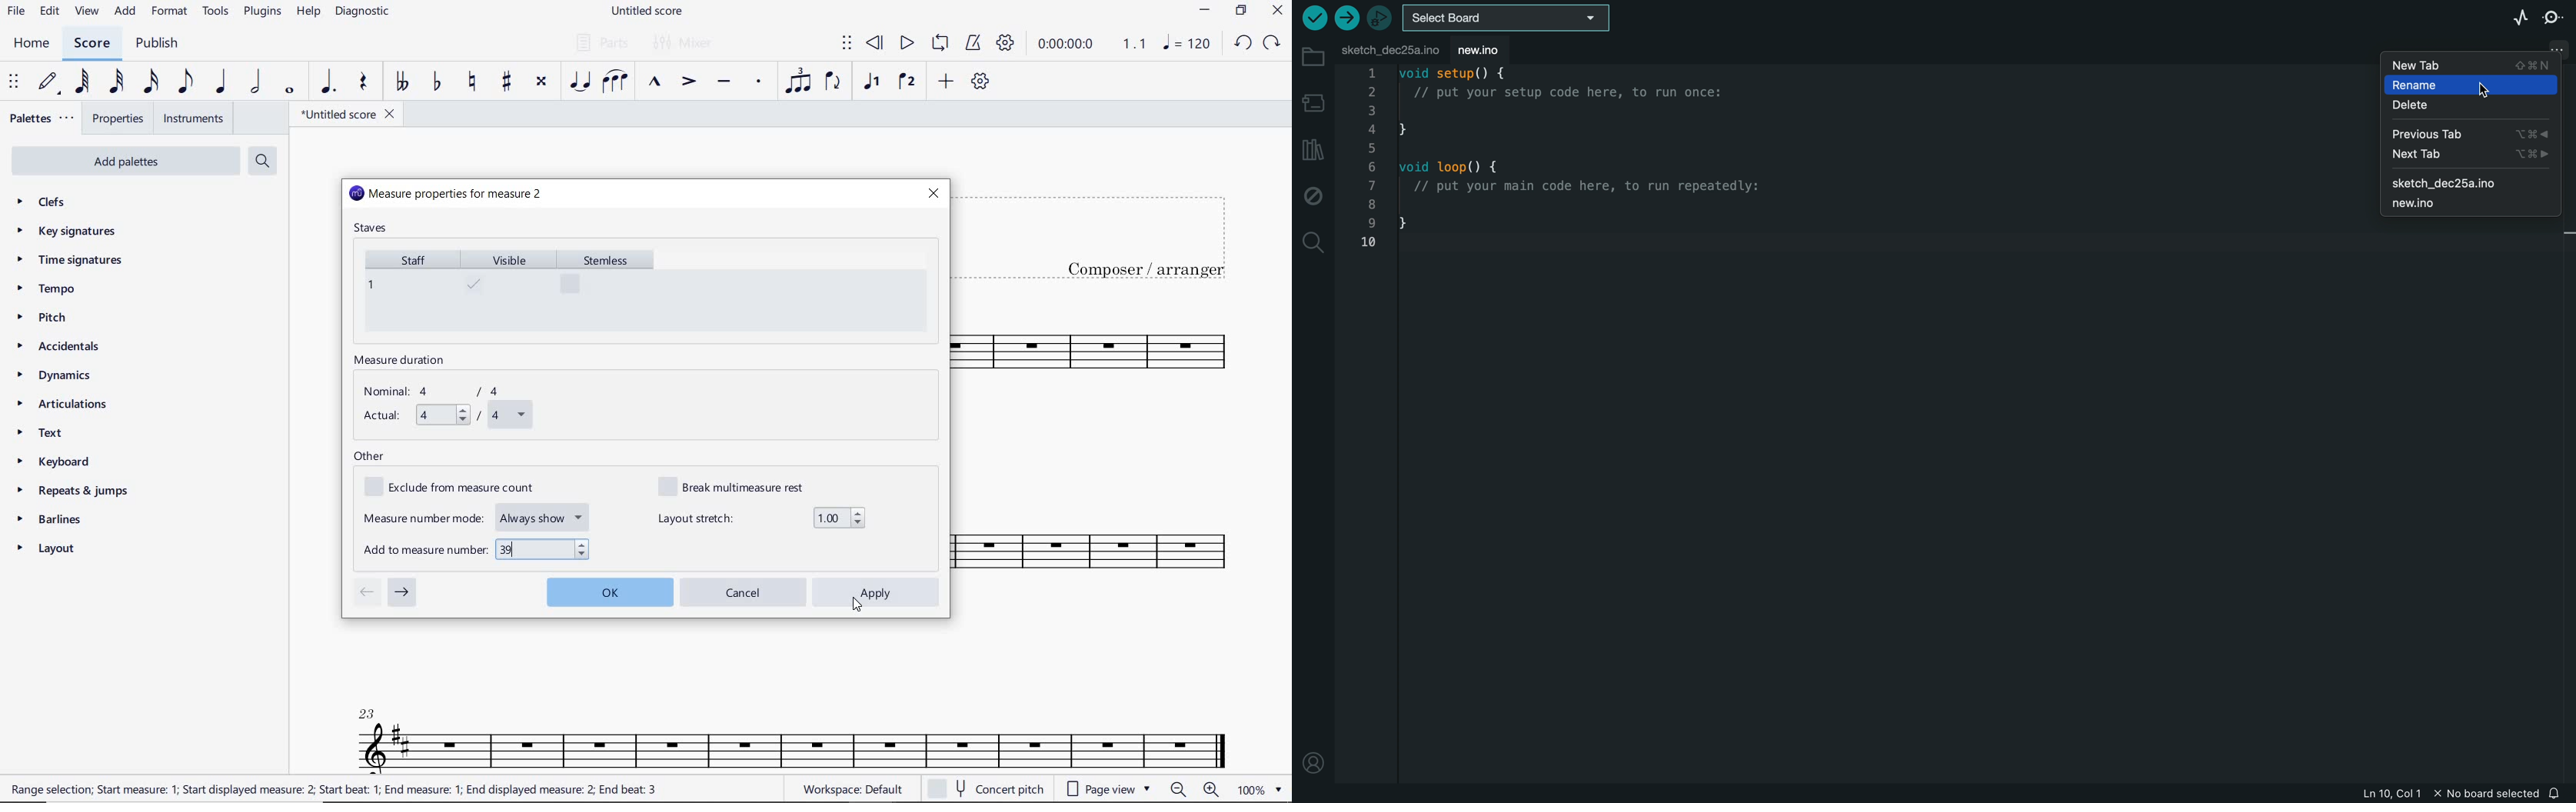  Describe the element at coordinates (800, 81) in the screenshot. I see `TUPLET` at that location.